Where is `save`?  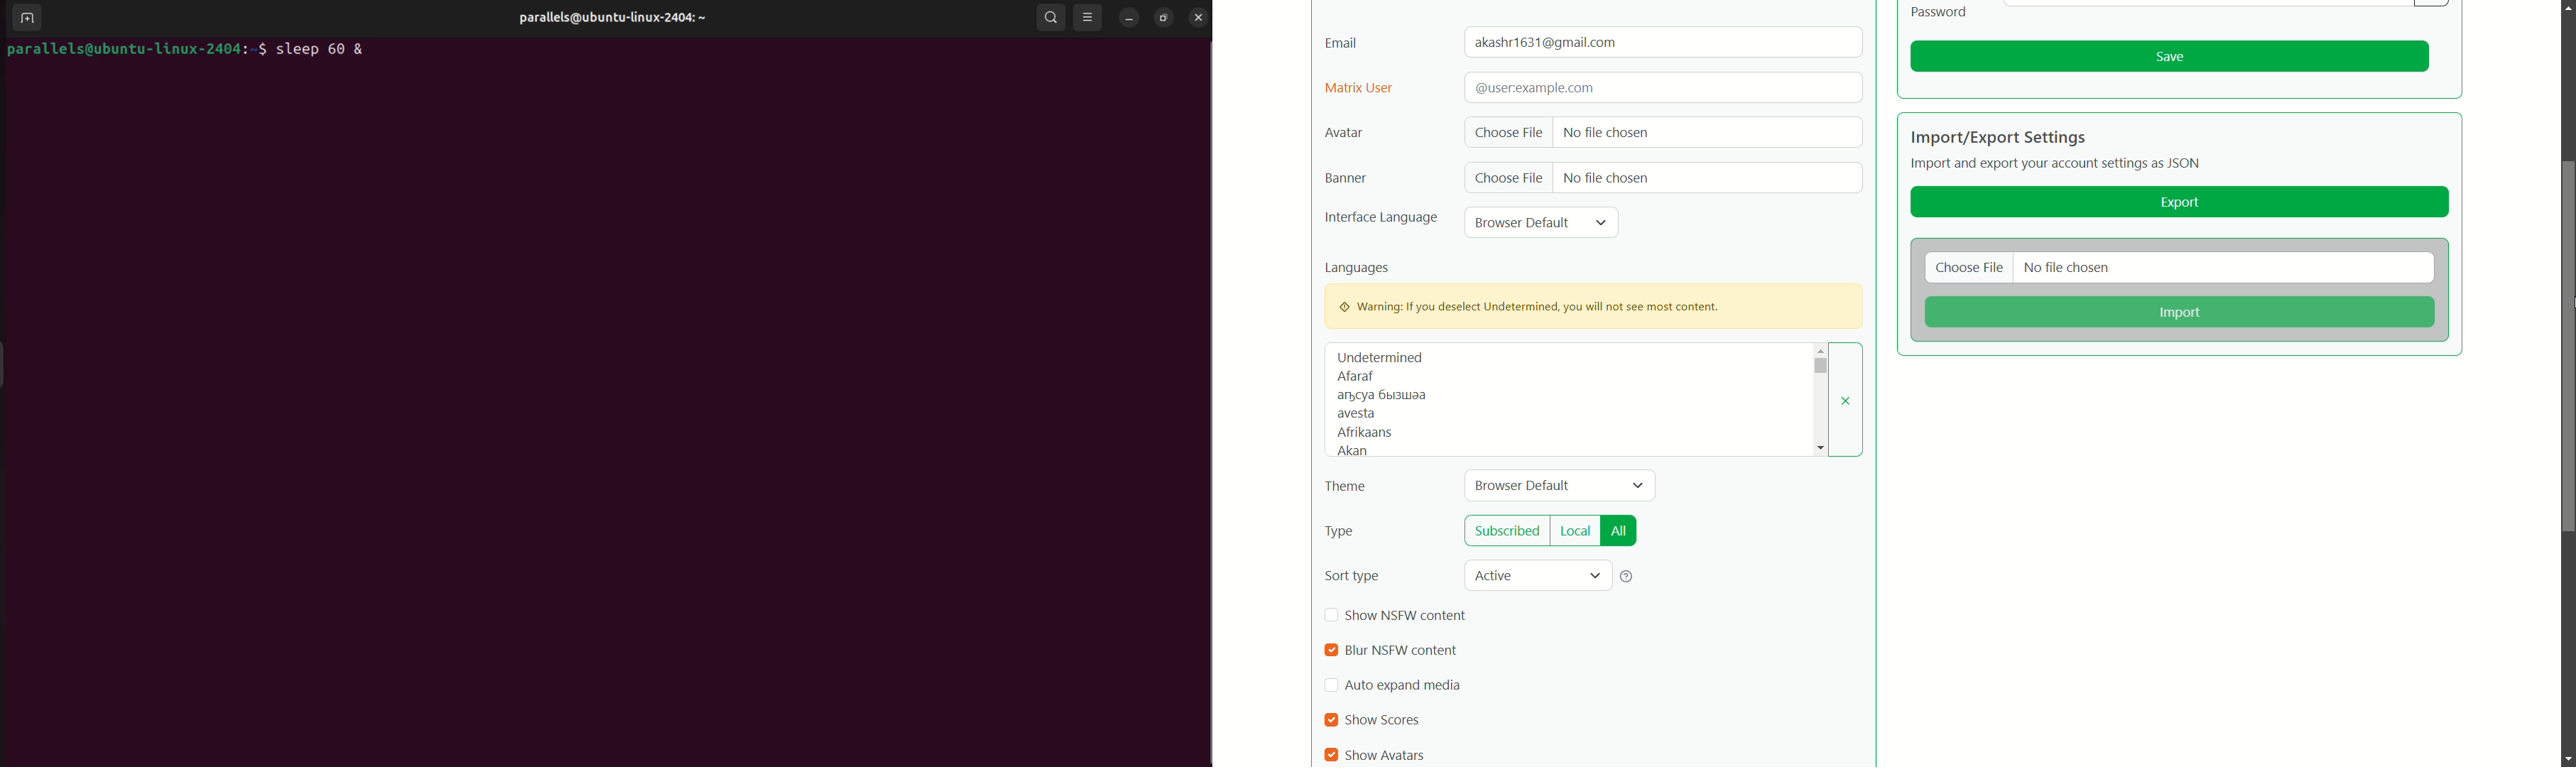
save is located at coordinates (2170, 57).